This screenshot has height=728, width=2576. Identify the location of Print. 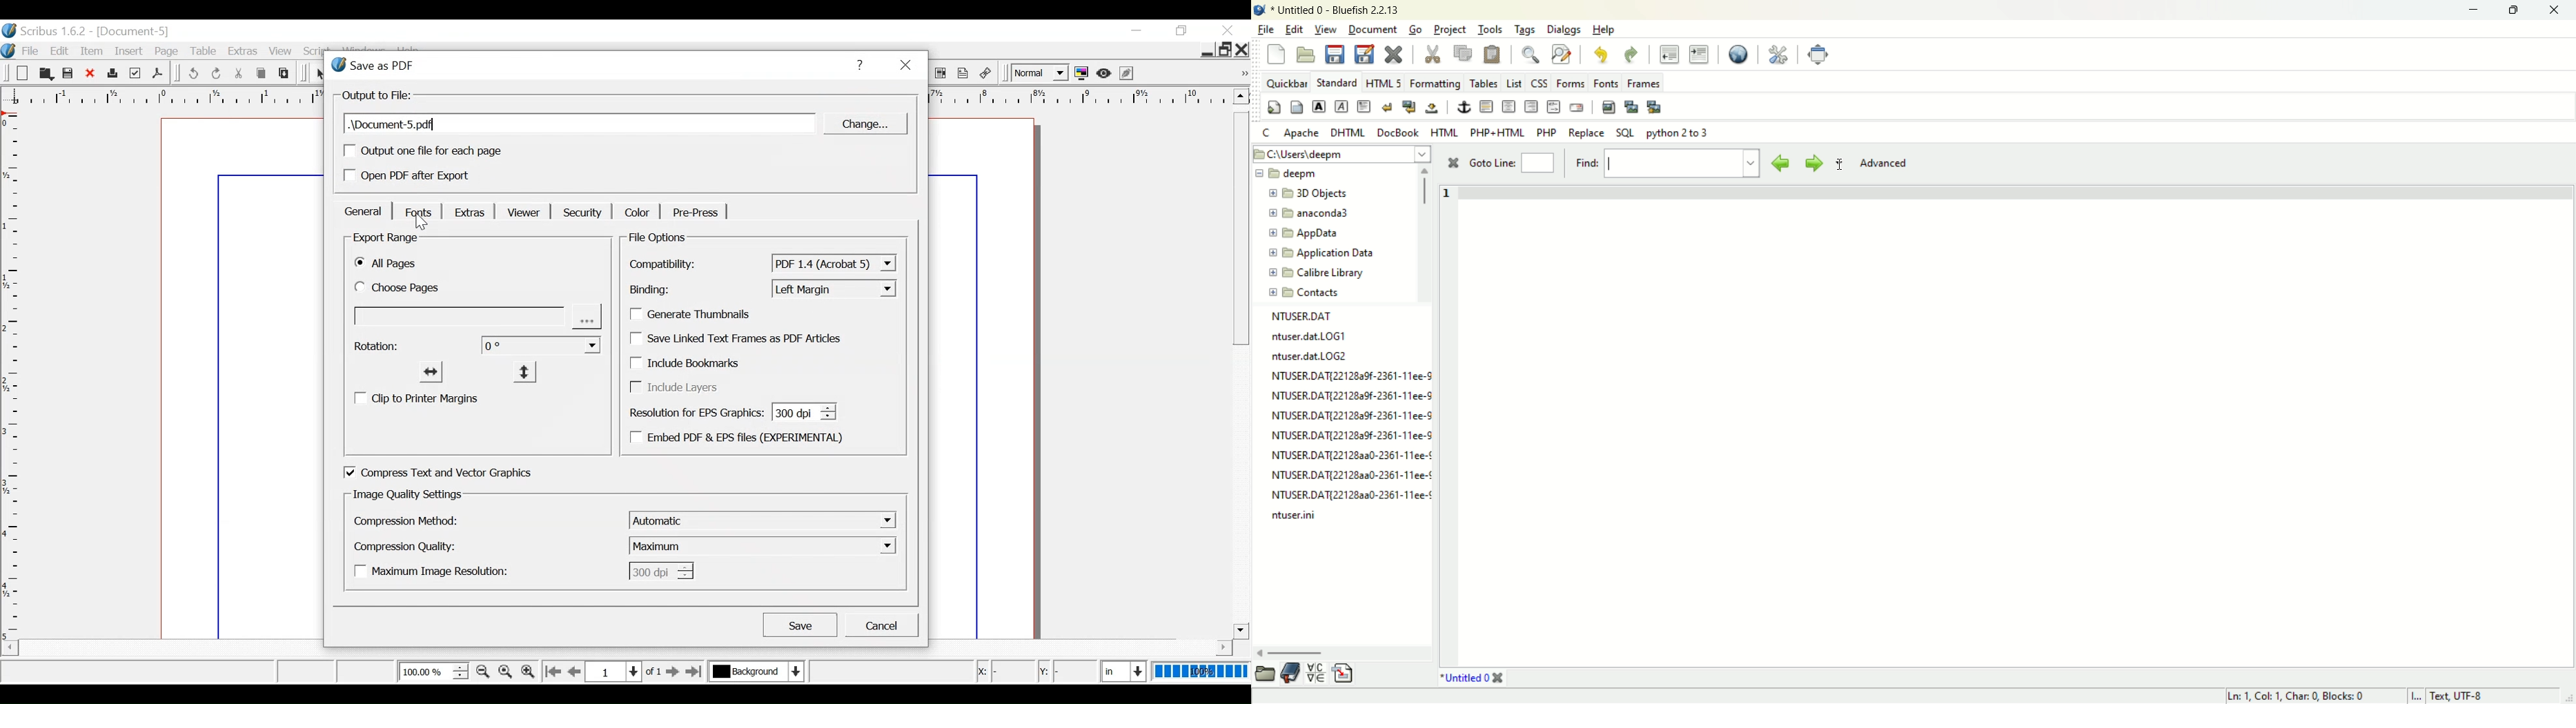
(111, 74).